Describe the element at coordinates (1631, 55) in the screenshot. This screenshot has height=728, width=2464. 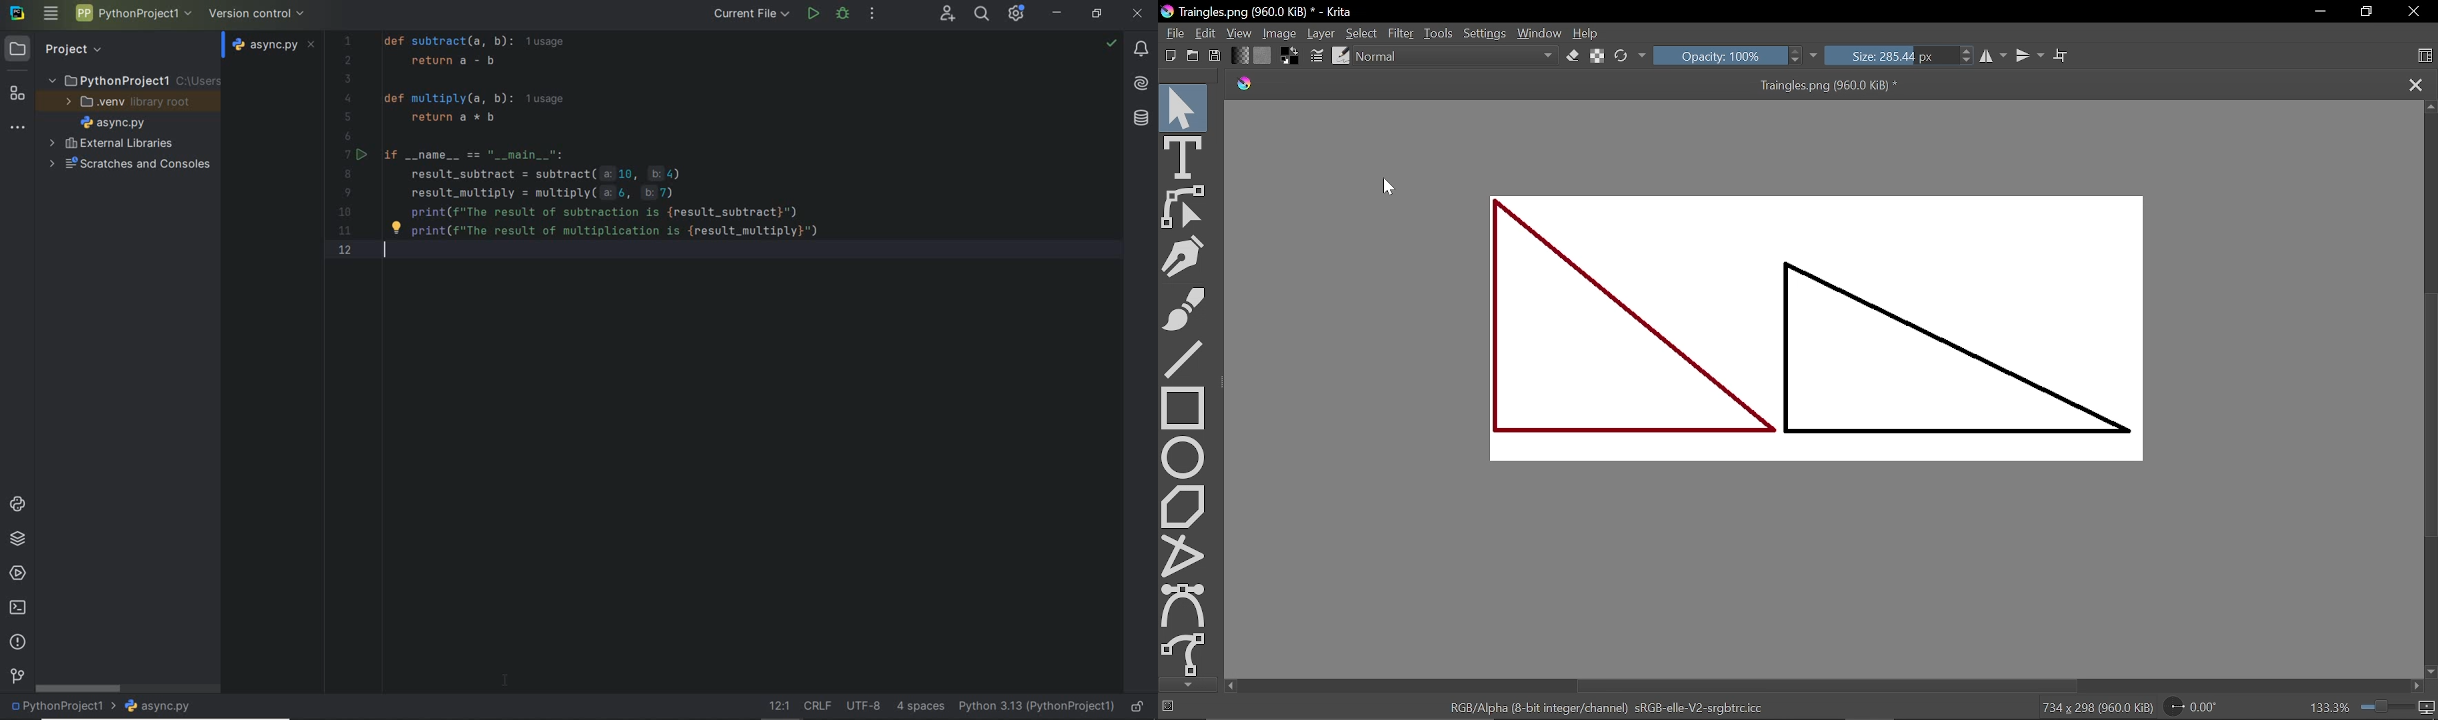
I see `Refresh` at that location.